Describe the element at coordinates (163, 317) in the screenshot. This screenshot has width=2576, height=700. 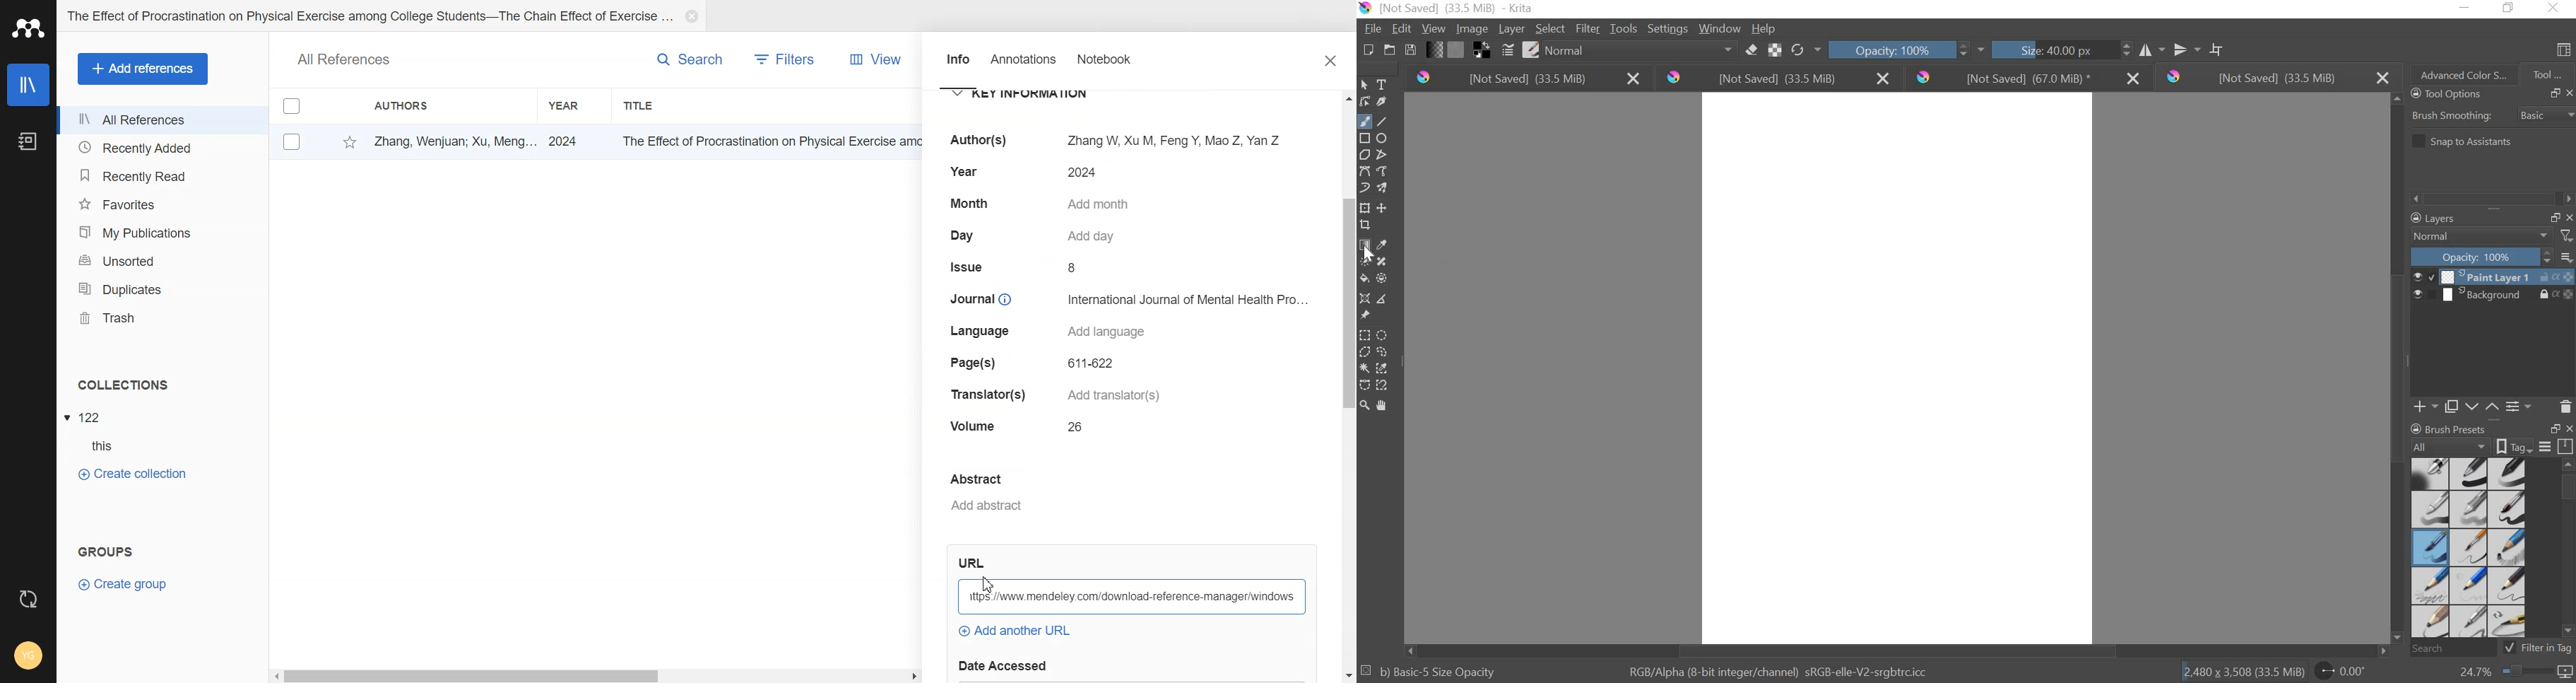
I see `Trash` at that location.